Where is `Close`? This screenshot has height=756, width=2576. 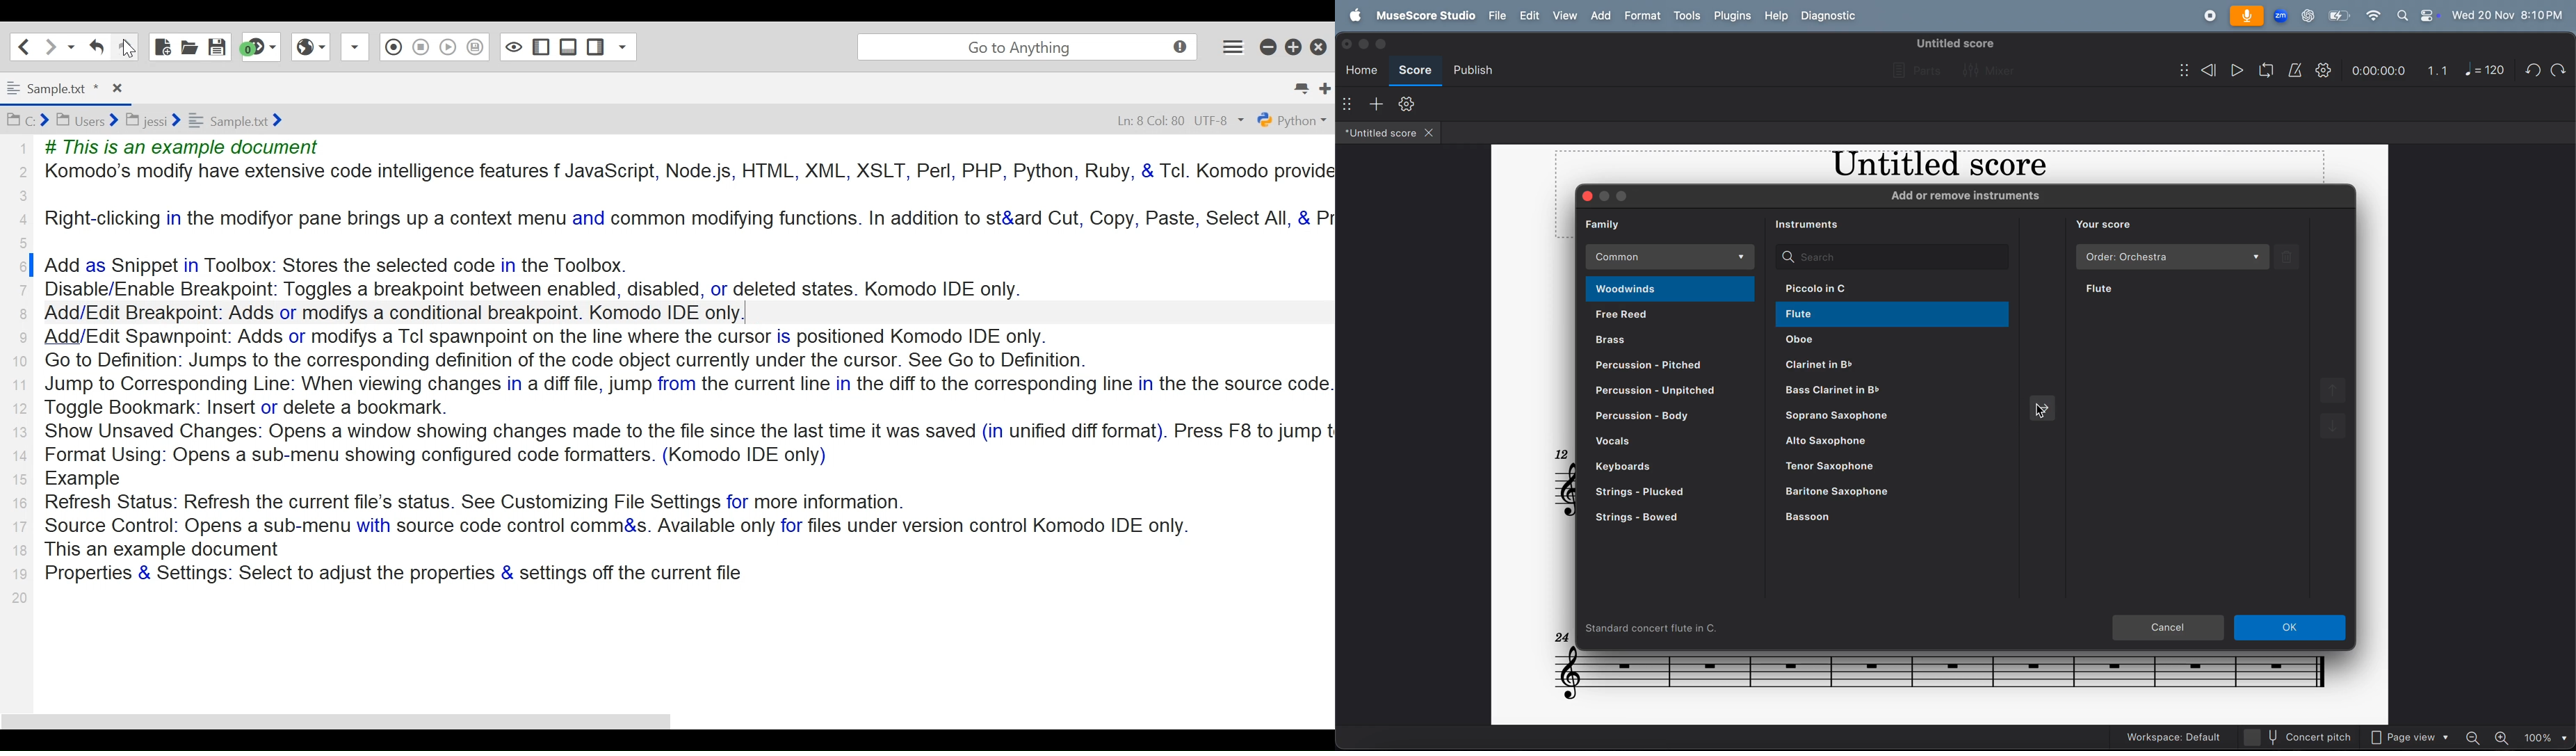 Close is located at coordinates (1319, 46).